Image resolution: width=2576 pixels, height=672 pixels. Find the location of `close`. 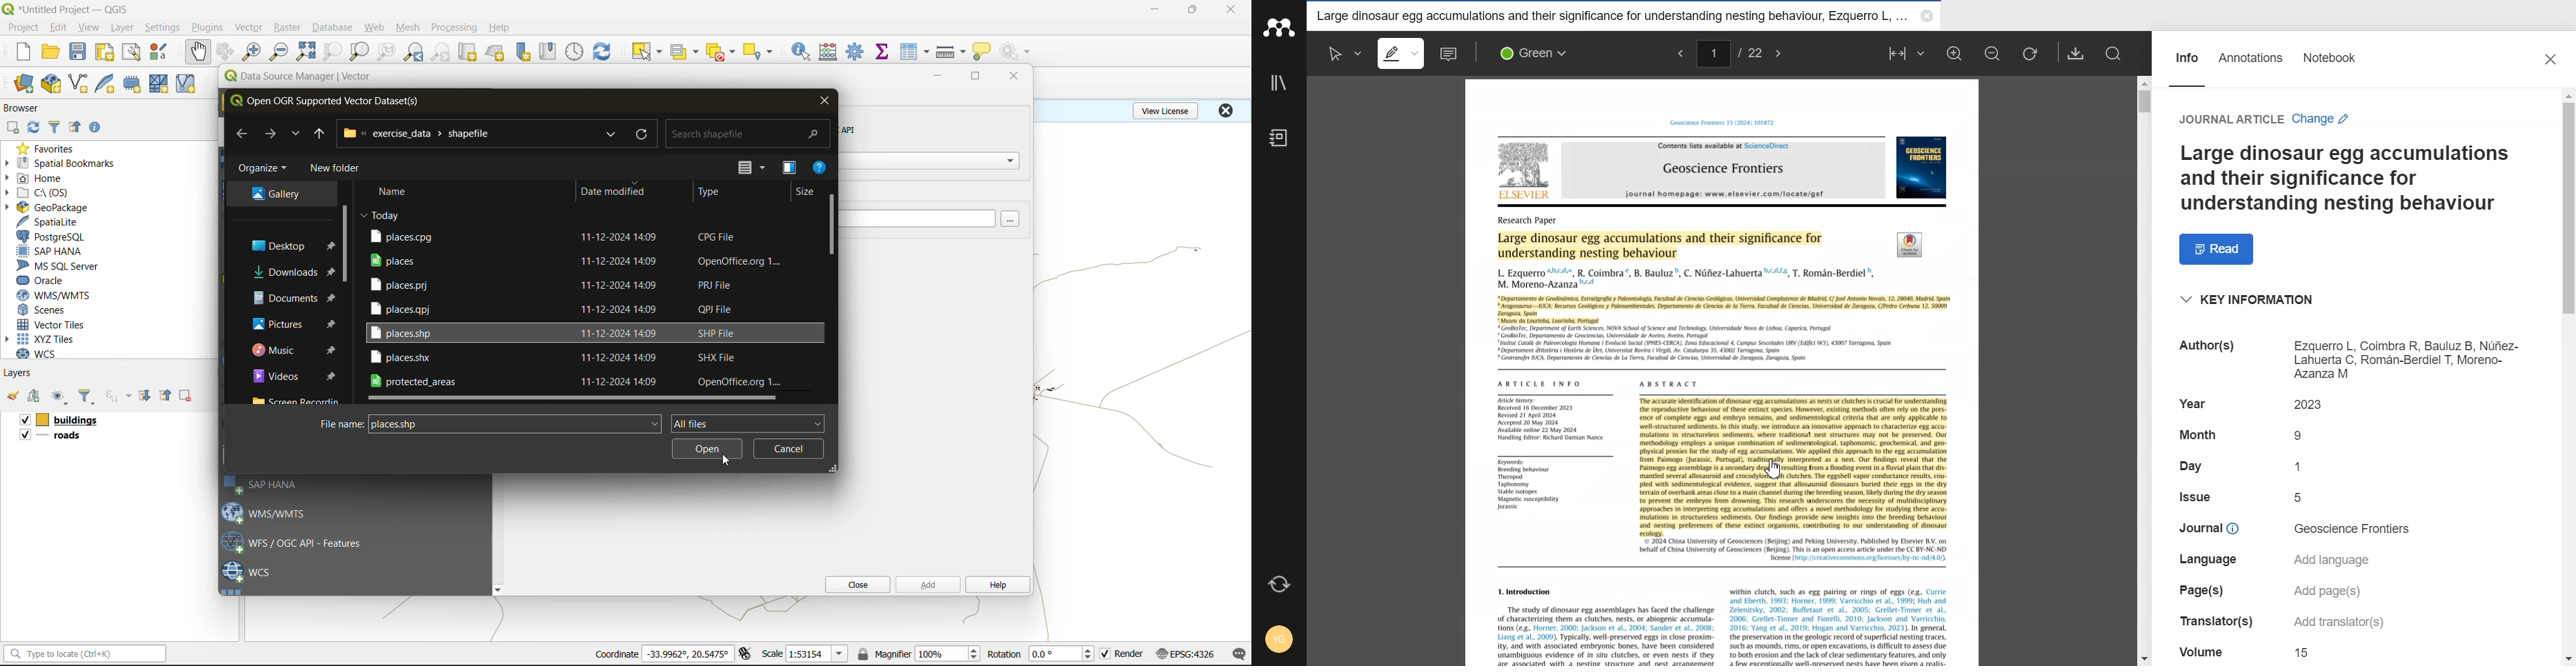

close is located at coordinates (1226, 110).